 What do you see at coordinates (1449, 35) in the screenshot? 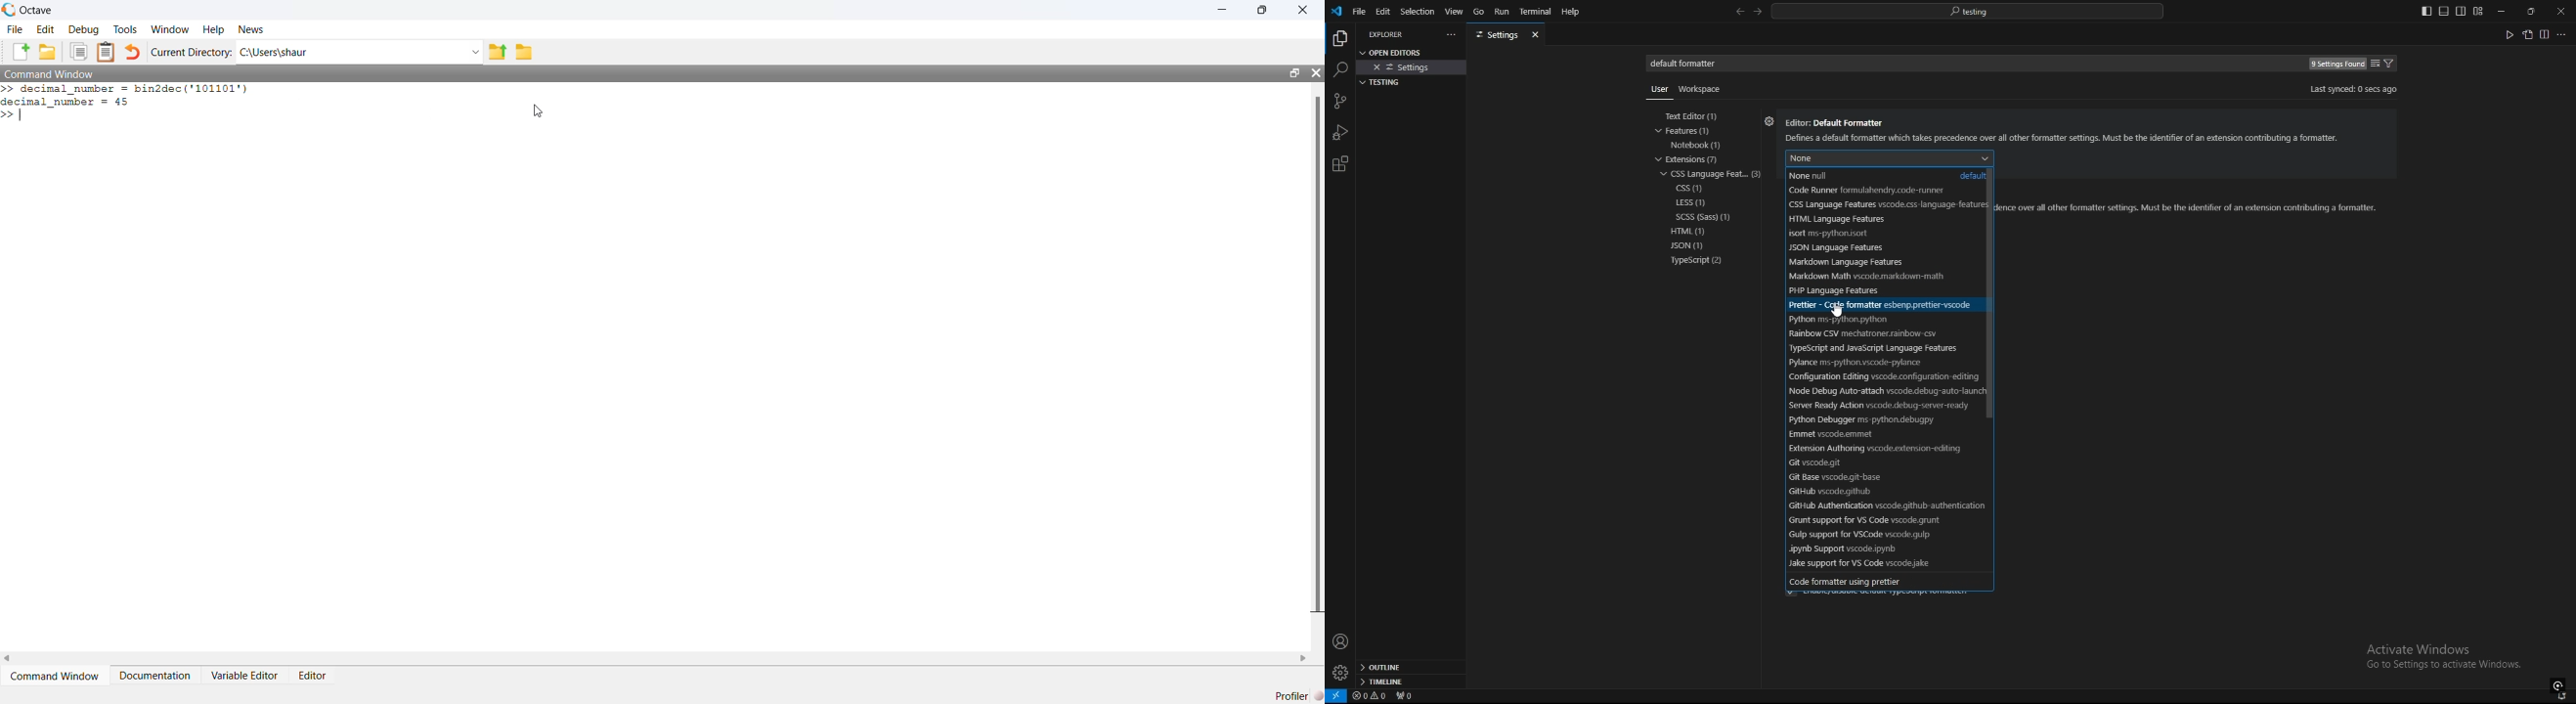
I see `more actions` at bounding box center [1449, 35].